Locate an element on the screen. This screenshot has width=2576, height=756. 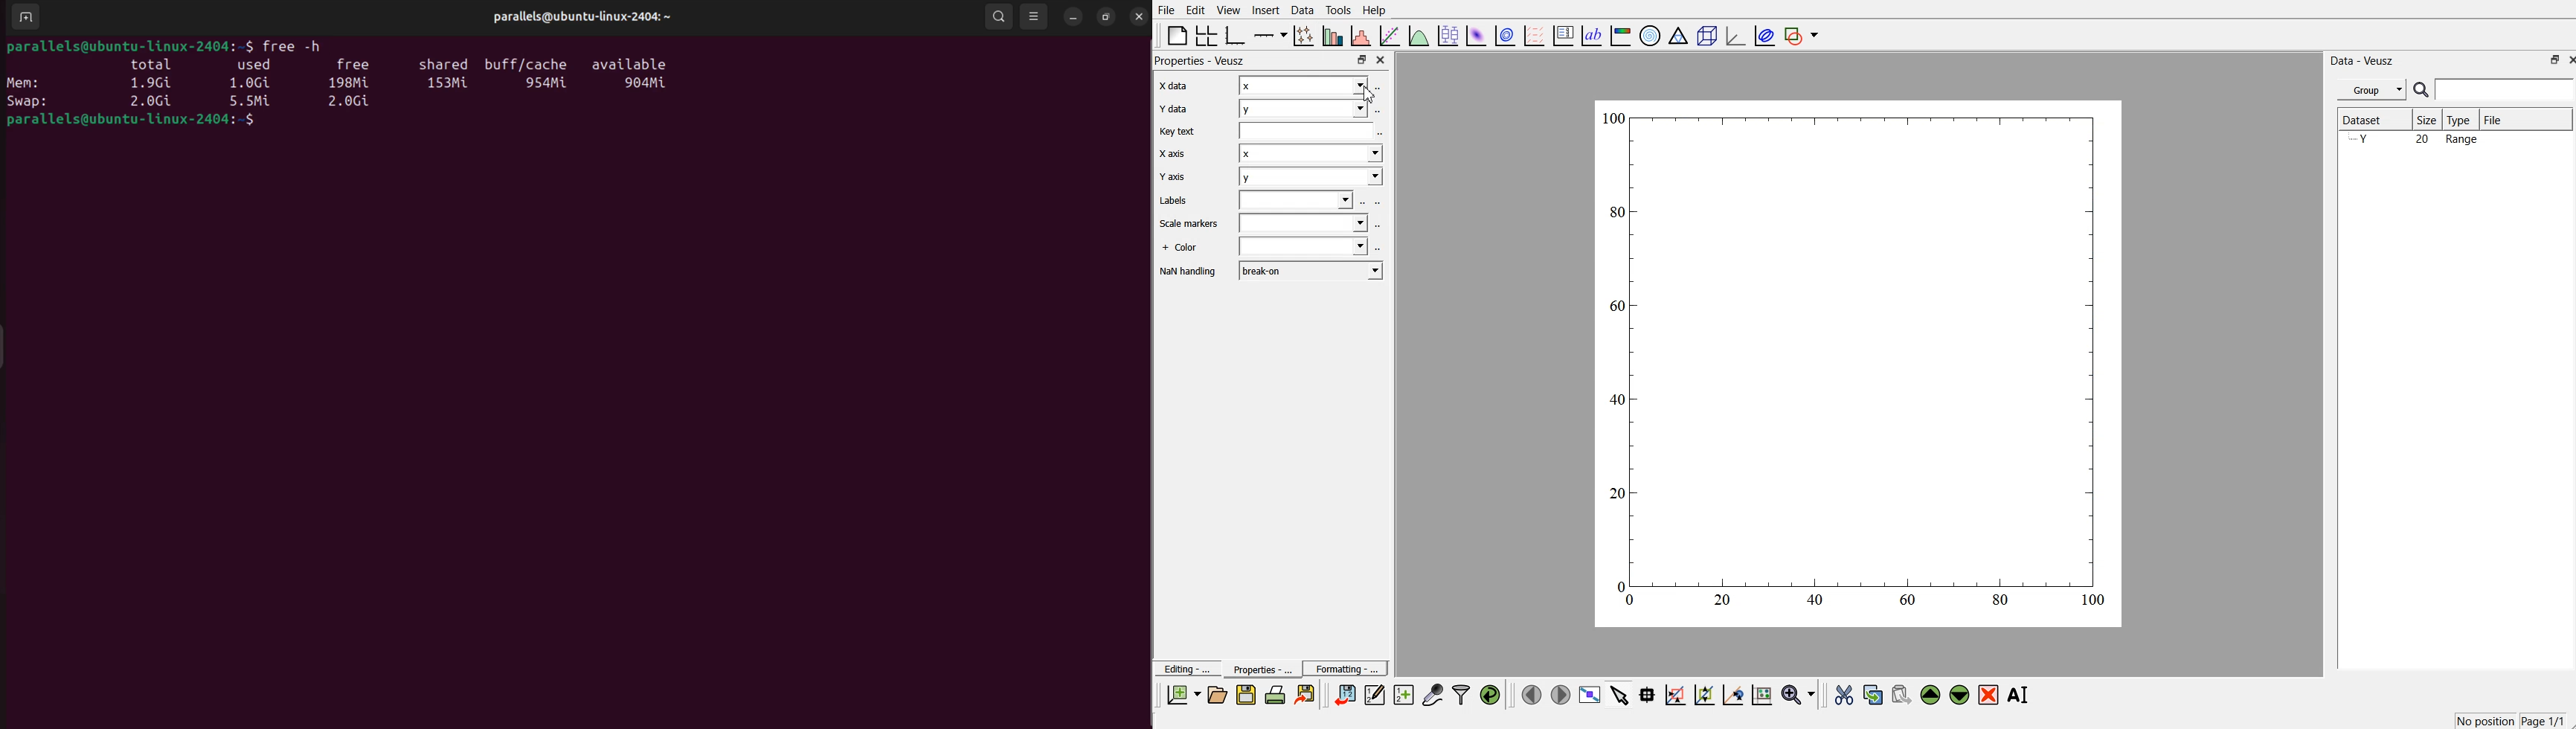
cursor is located at coordinates (1370, 97).